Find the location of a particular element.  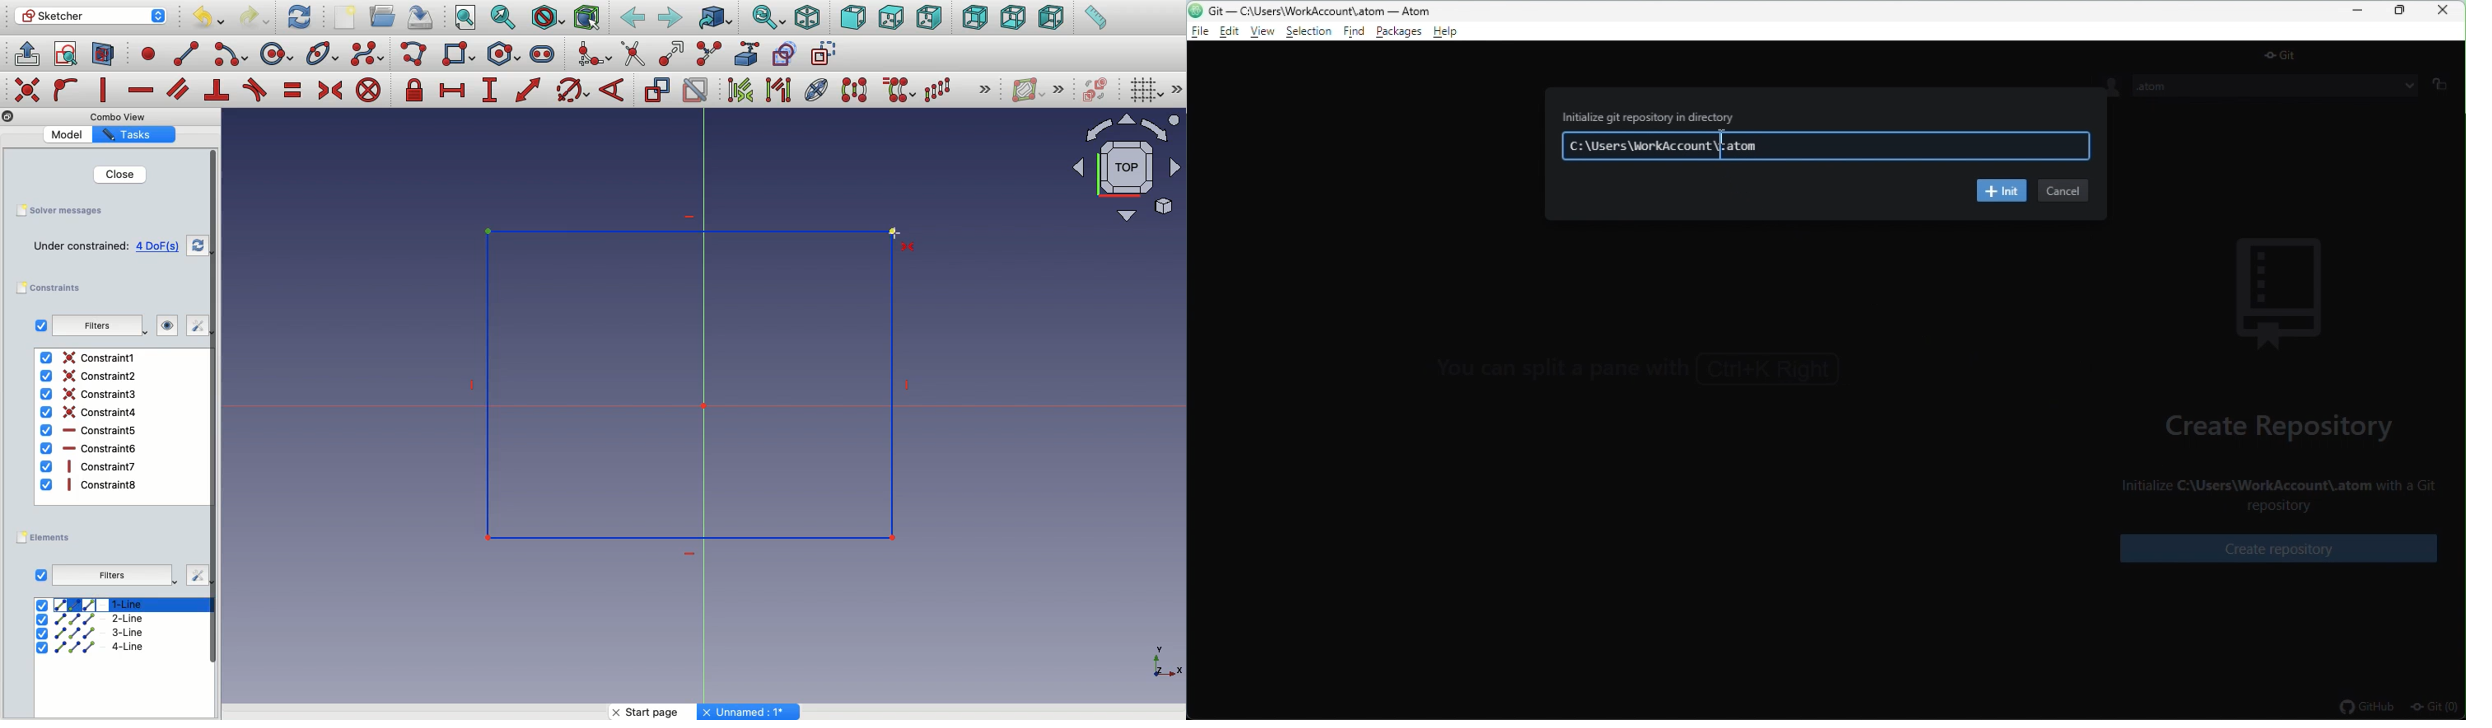

Sketcher - Workbench is located at coordinates (90, 16).